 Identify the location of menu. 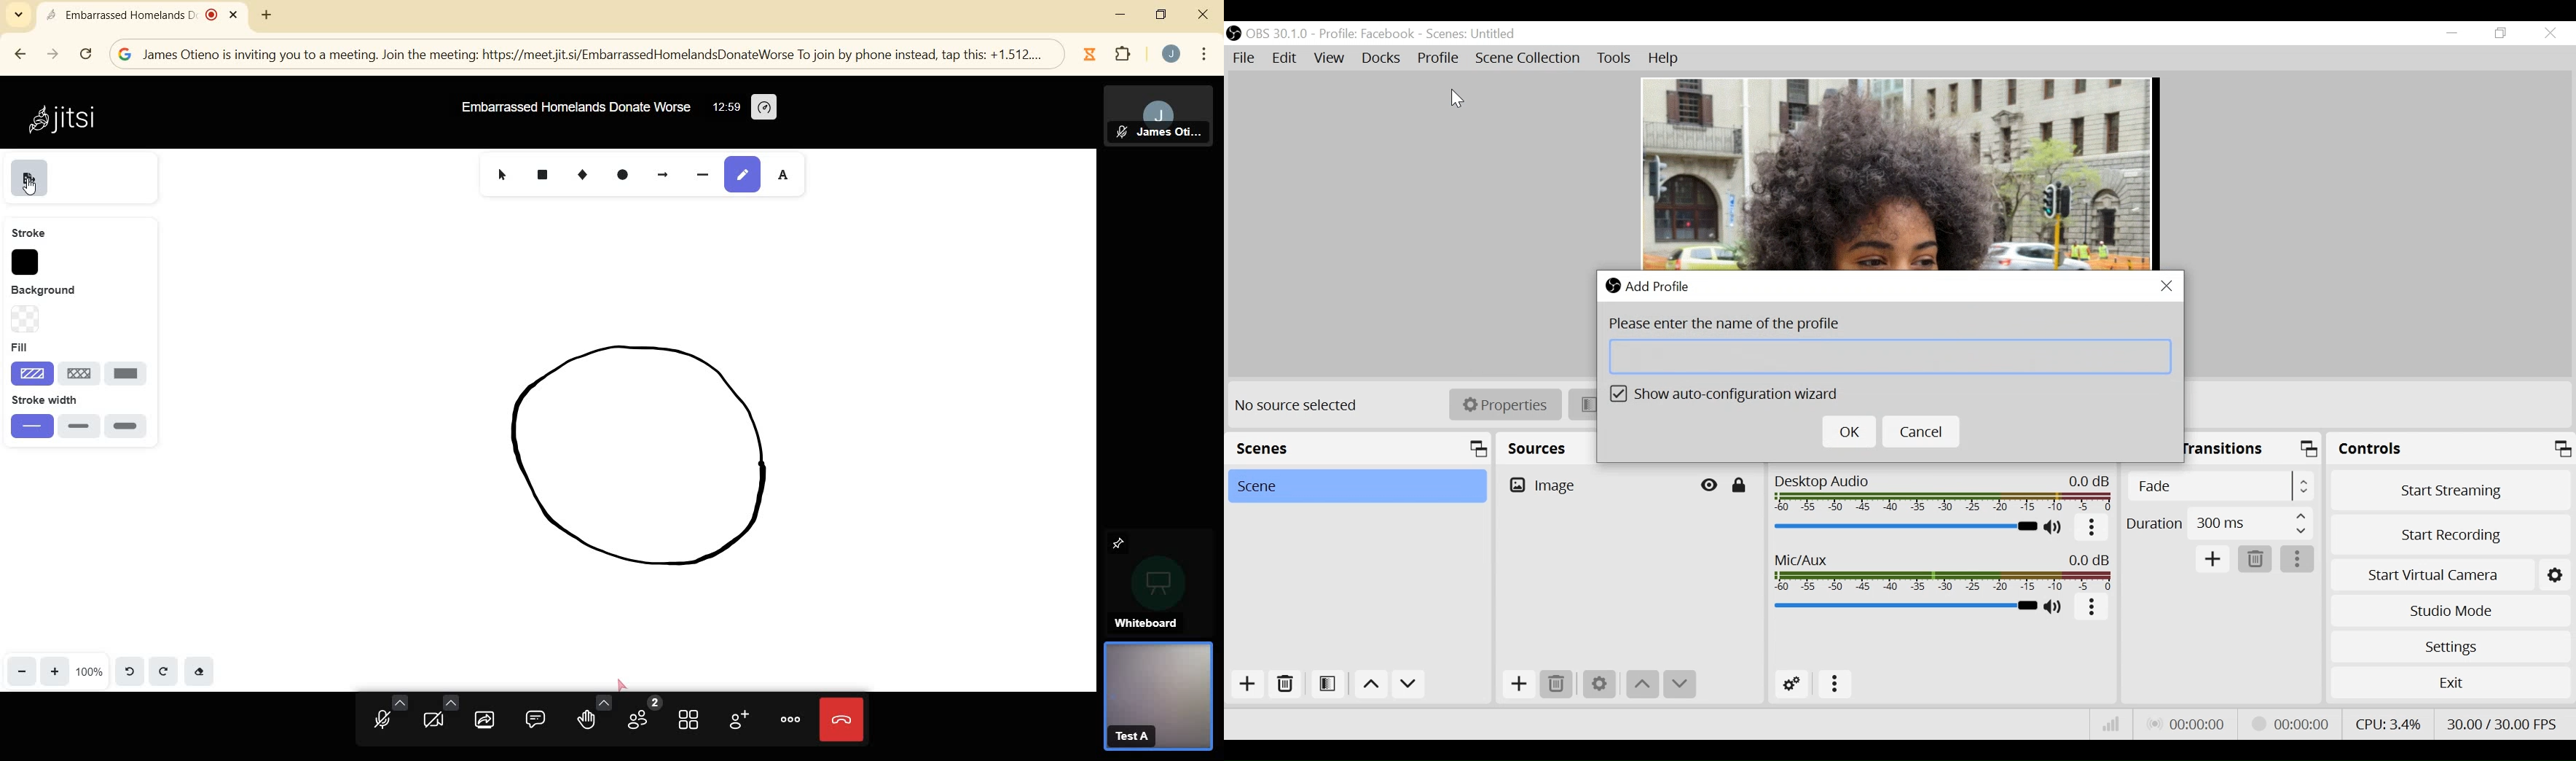
(1203, 52).